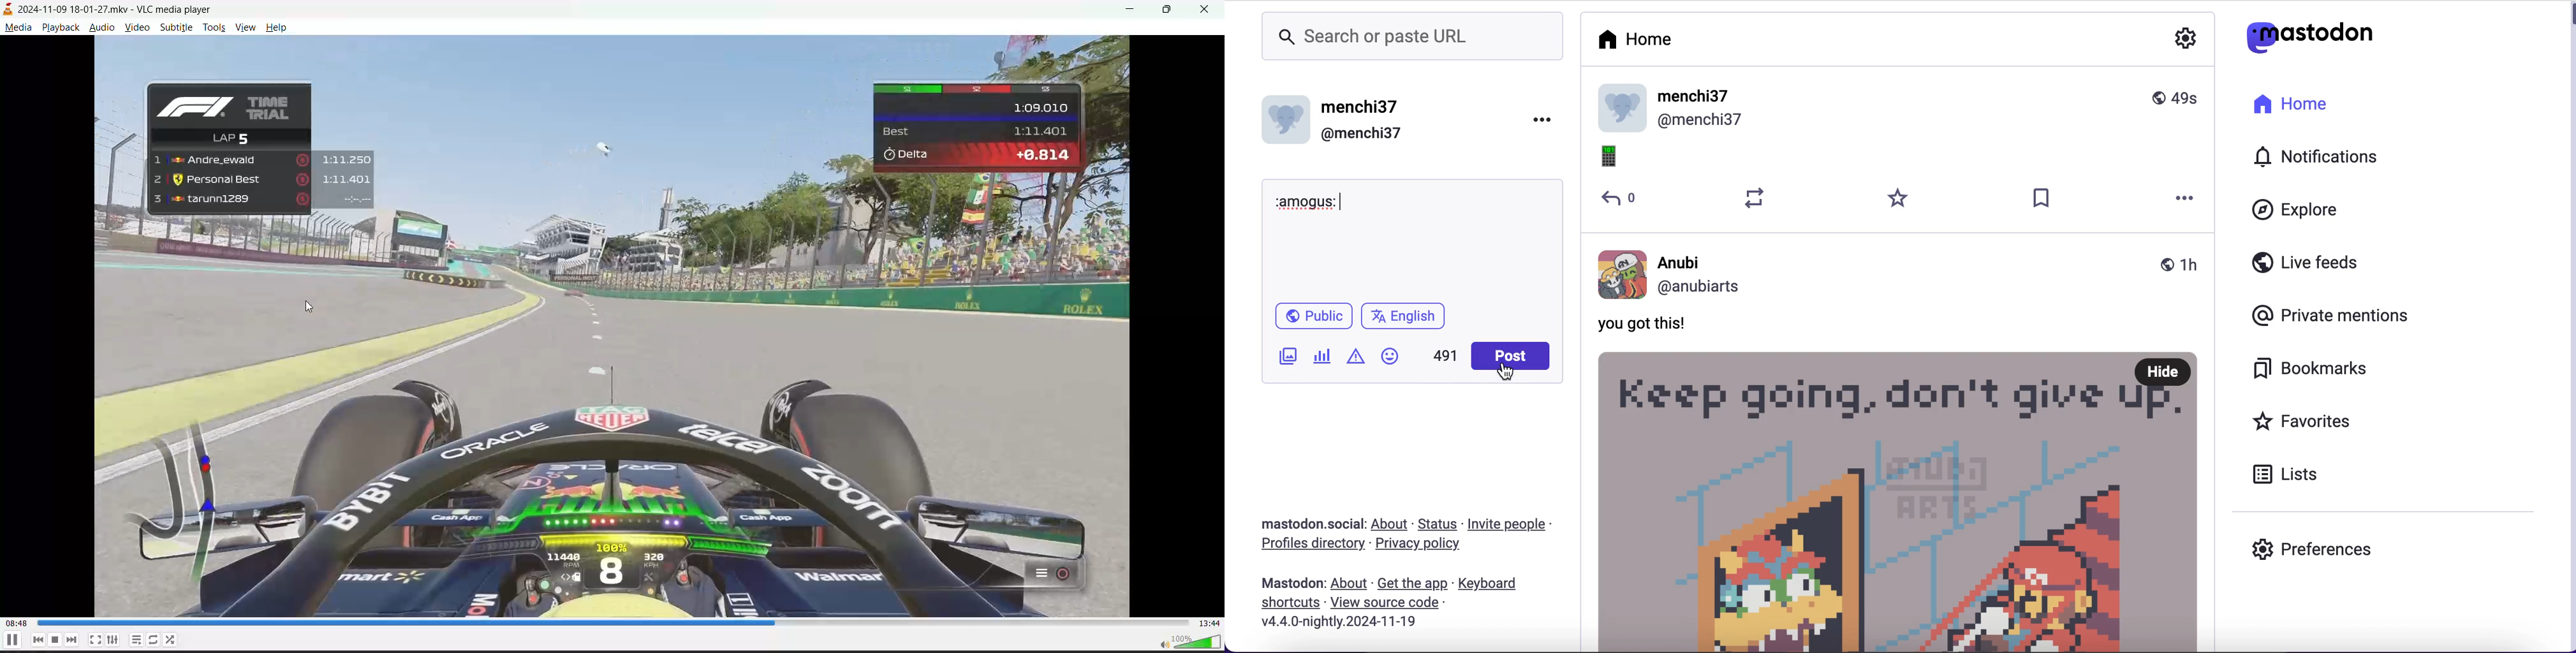  What do you see at coordinates (2327, 421) in the screenshot?
I see `favorites` at bounding box center [2327, 421].